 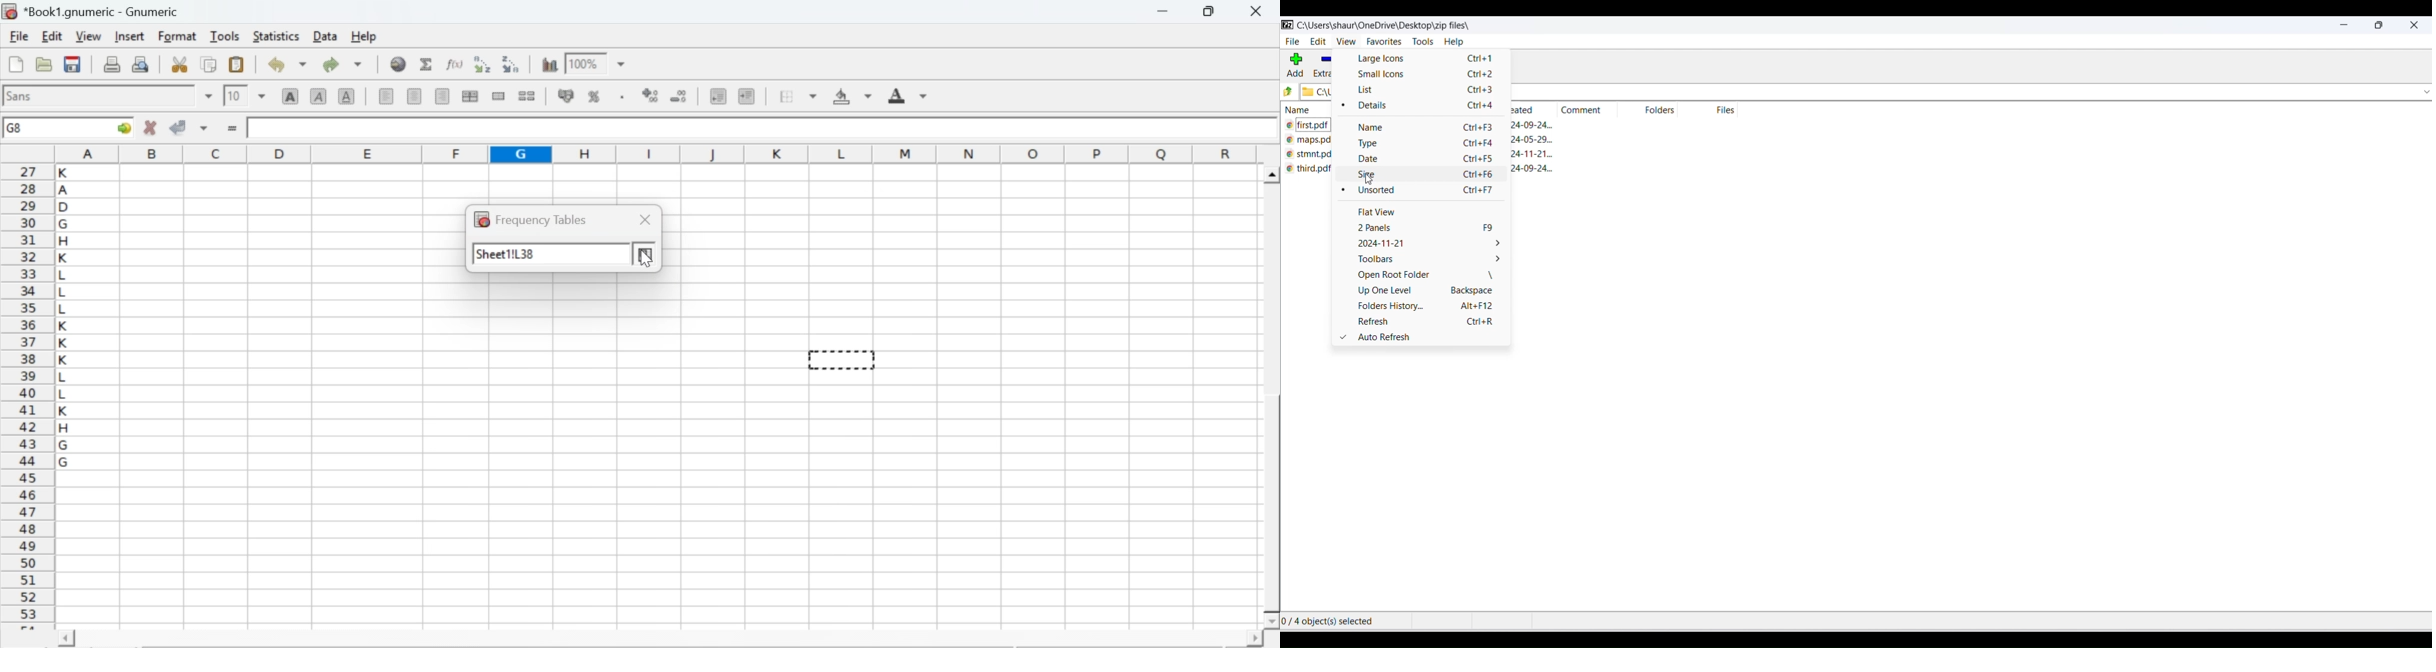 What do you see at coordinates (179, 126) in the screenshot?
I see `accept changes` at bounding box center [179, 126].